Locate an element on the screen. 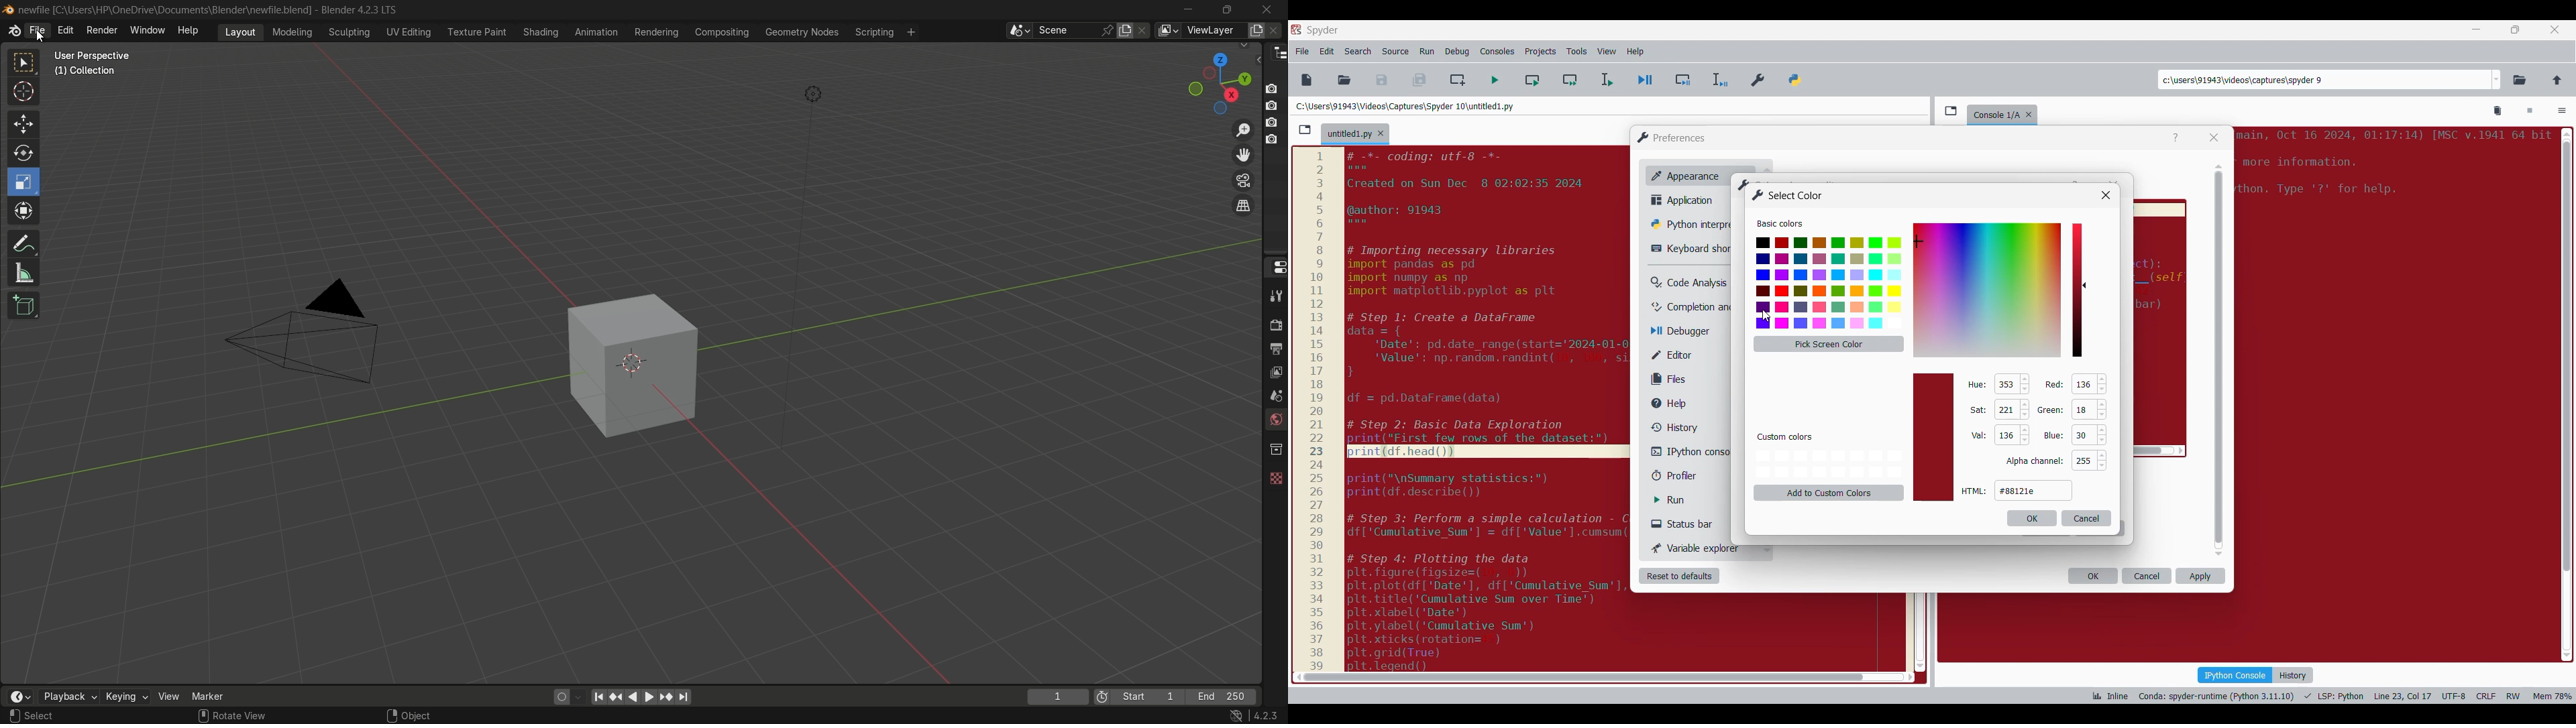 The width and height of the screenshot is (2576, 728). remove view layer is located at coordinates (1277, 29).